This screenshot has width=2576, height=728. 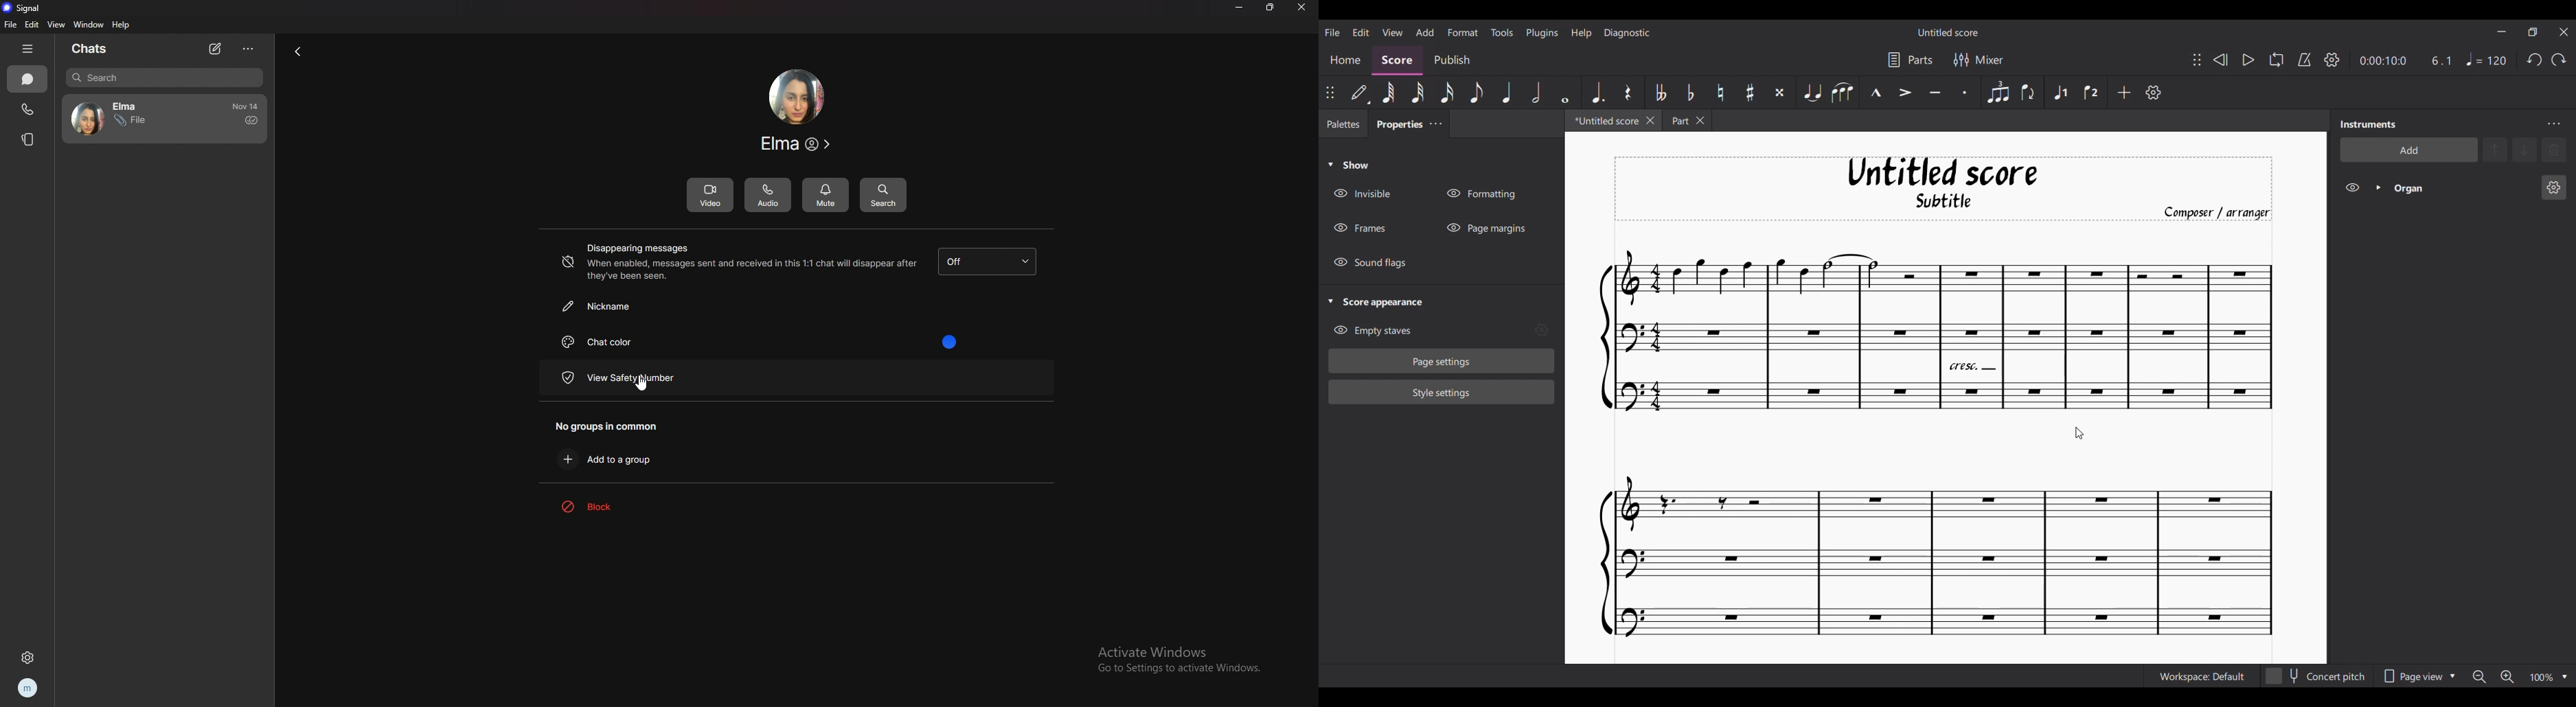 I want to click on Hide Empty staves, so click(x=1372, y=331).